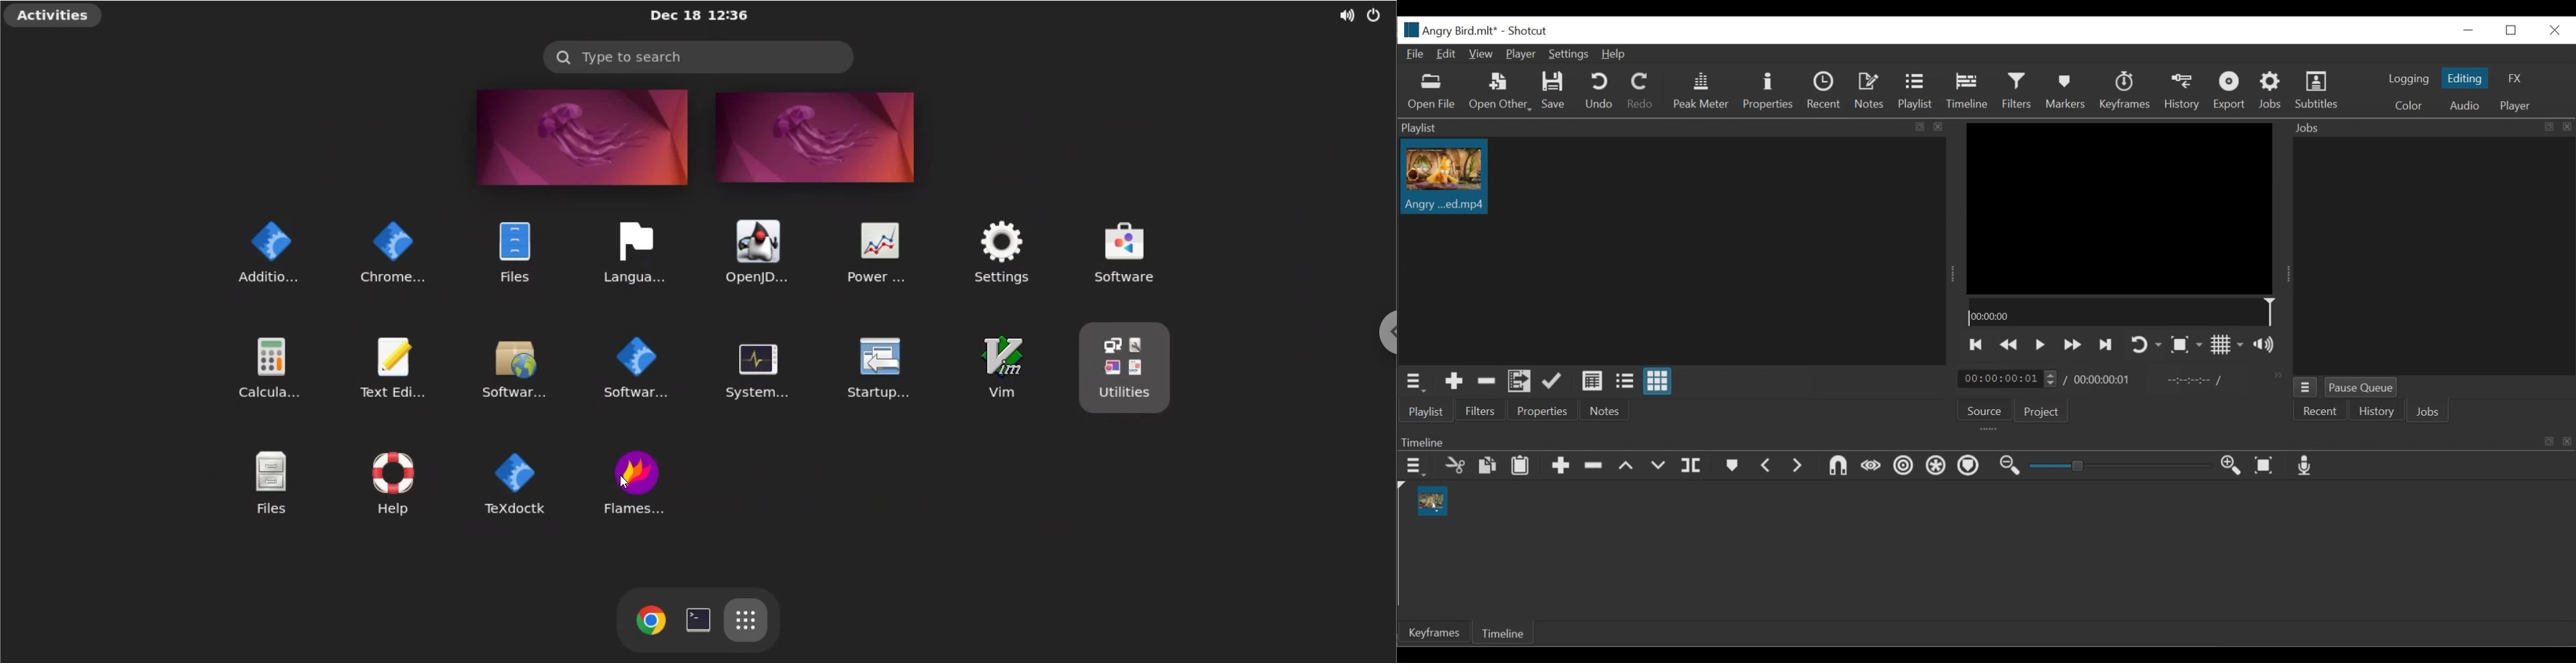 The width and height of the screenshot is (2576, 672). I want to click on Shotcut, so click(1528, 31).